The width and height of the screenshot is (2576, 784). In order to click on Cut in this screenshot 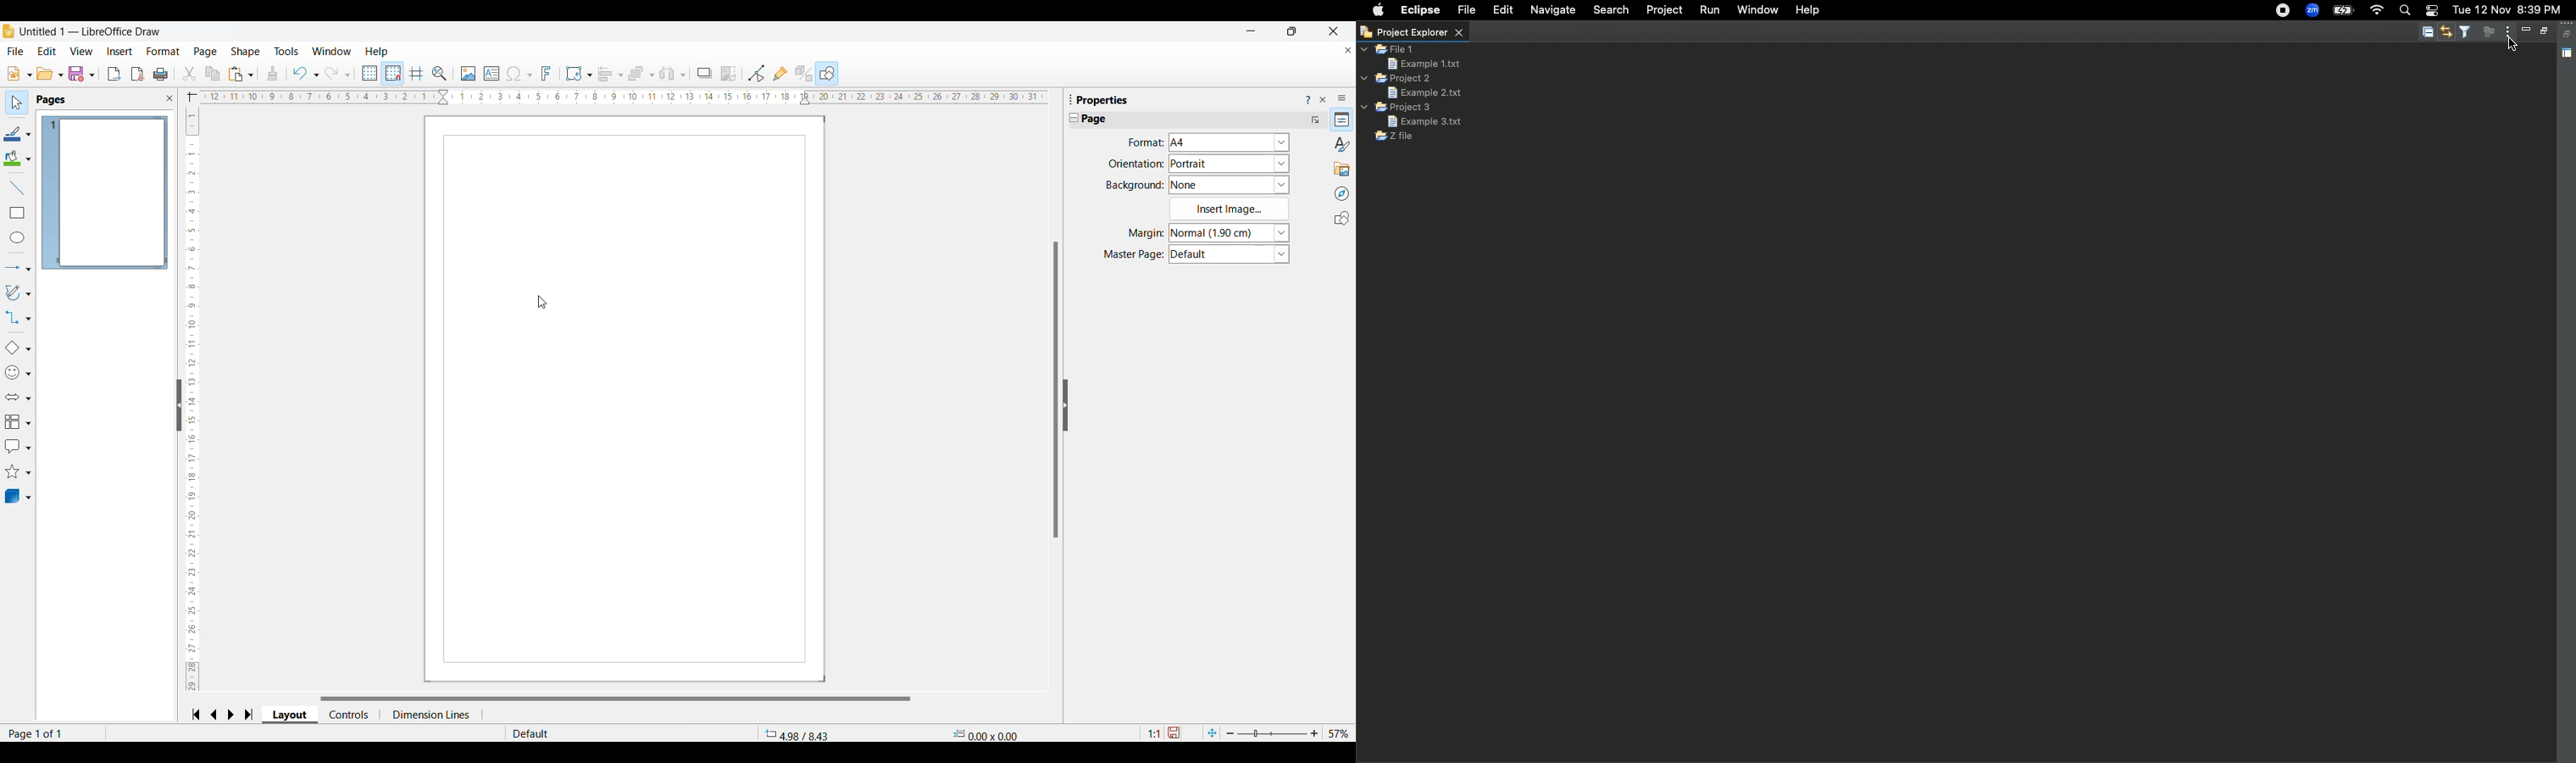, I will do `click(190, 74)`.